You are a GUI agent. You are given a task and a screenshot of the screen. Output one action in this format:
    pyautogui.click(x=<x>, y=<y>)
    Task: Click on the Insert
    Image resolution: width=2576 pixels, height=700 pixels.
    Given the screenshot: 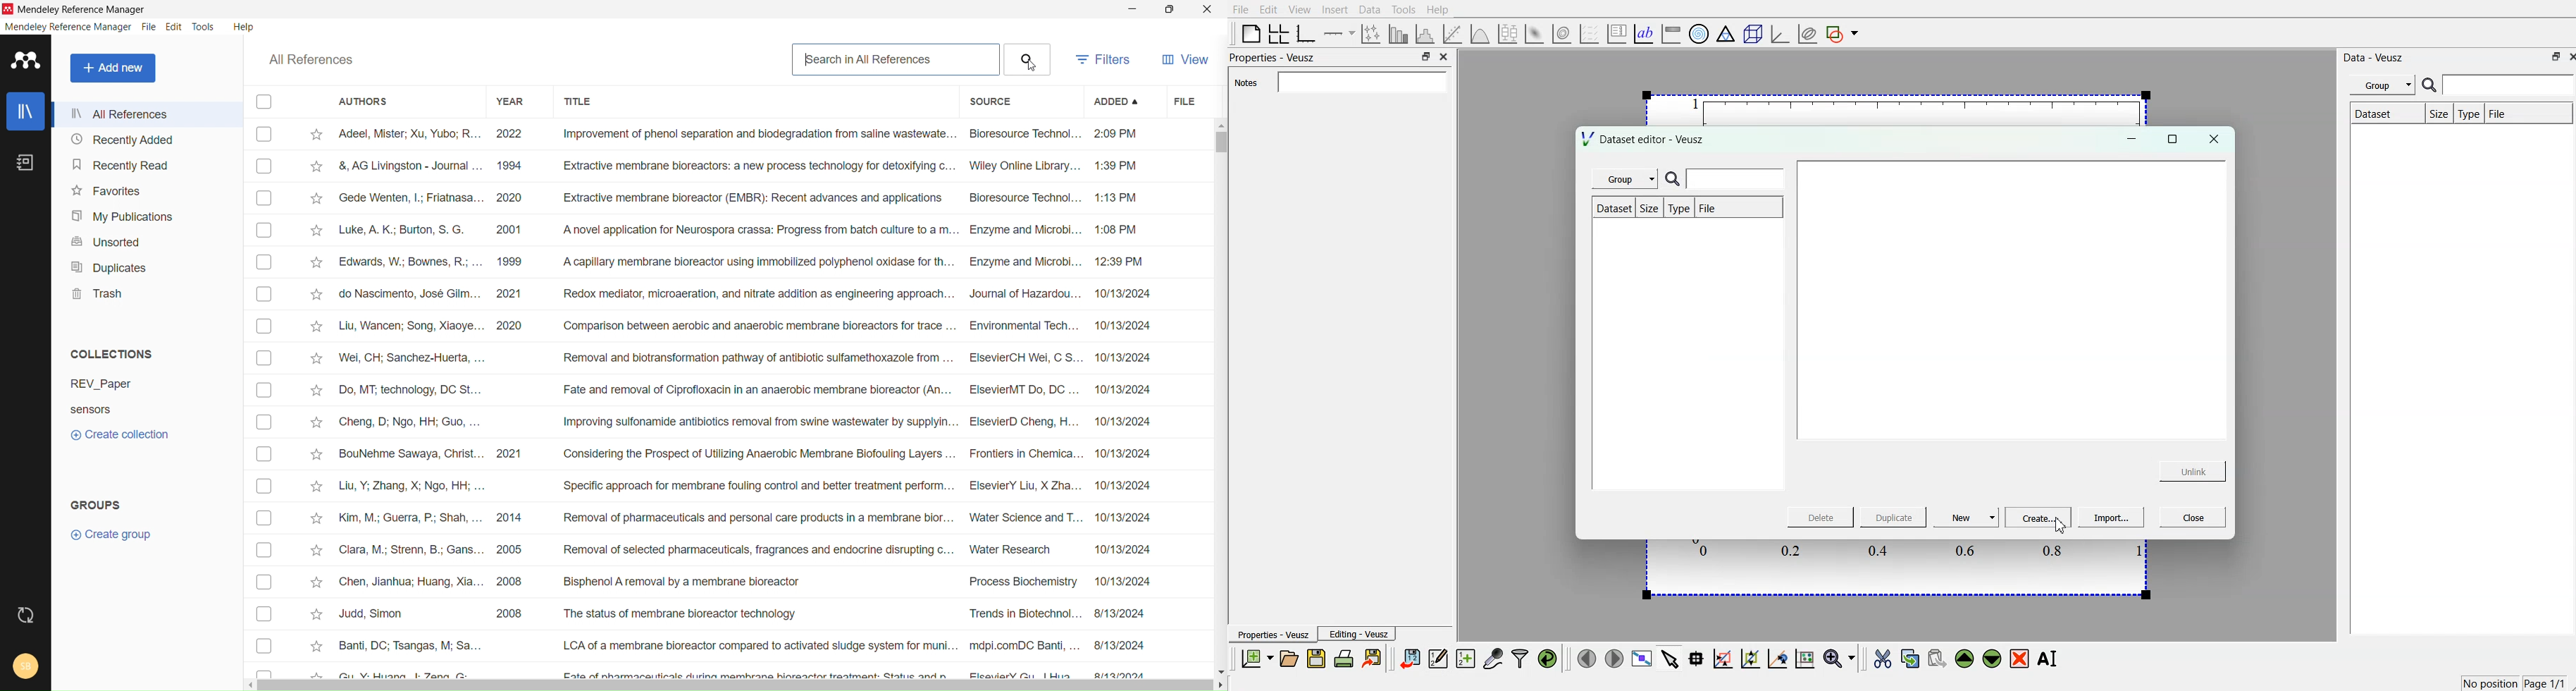 What is the action you would take?
    pyautogui.click(x=1335, y=9)
    